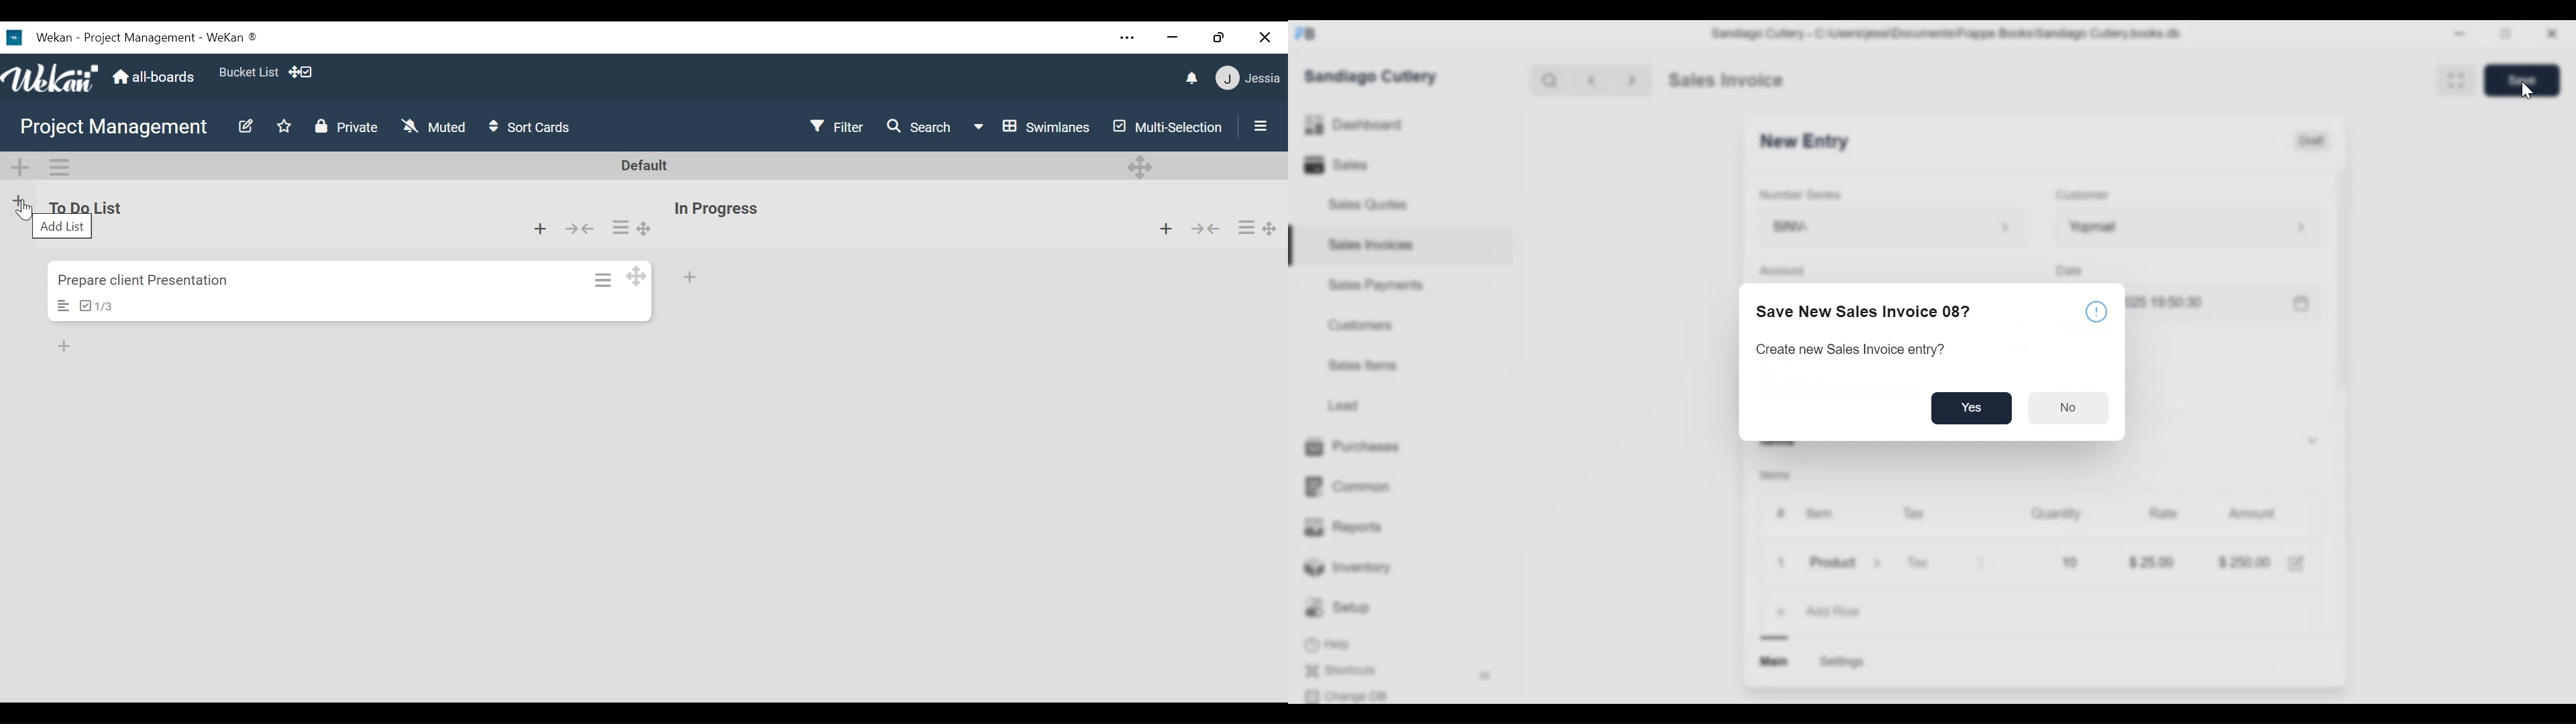 Image resolution: width=2576 pixels, height=728 pixels. What do you see at coordinates (283, 125) in the screenshot?
I see `Toggle favorites` at bounding box center [283, 125].